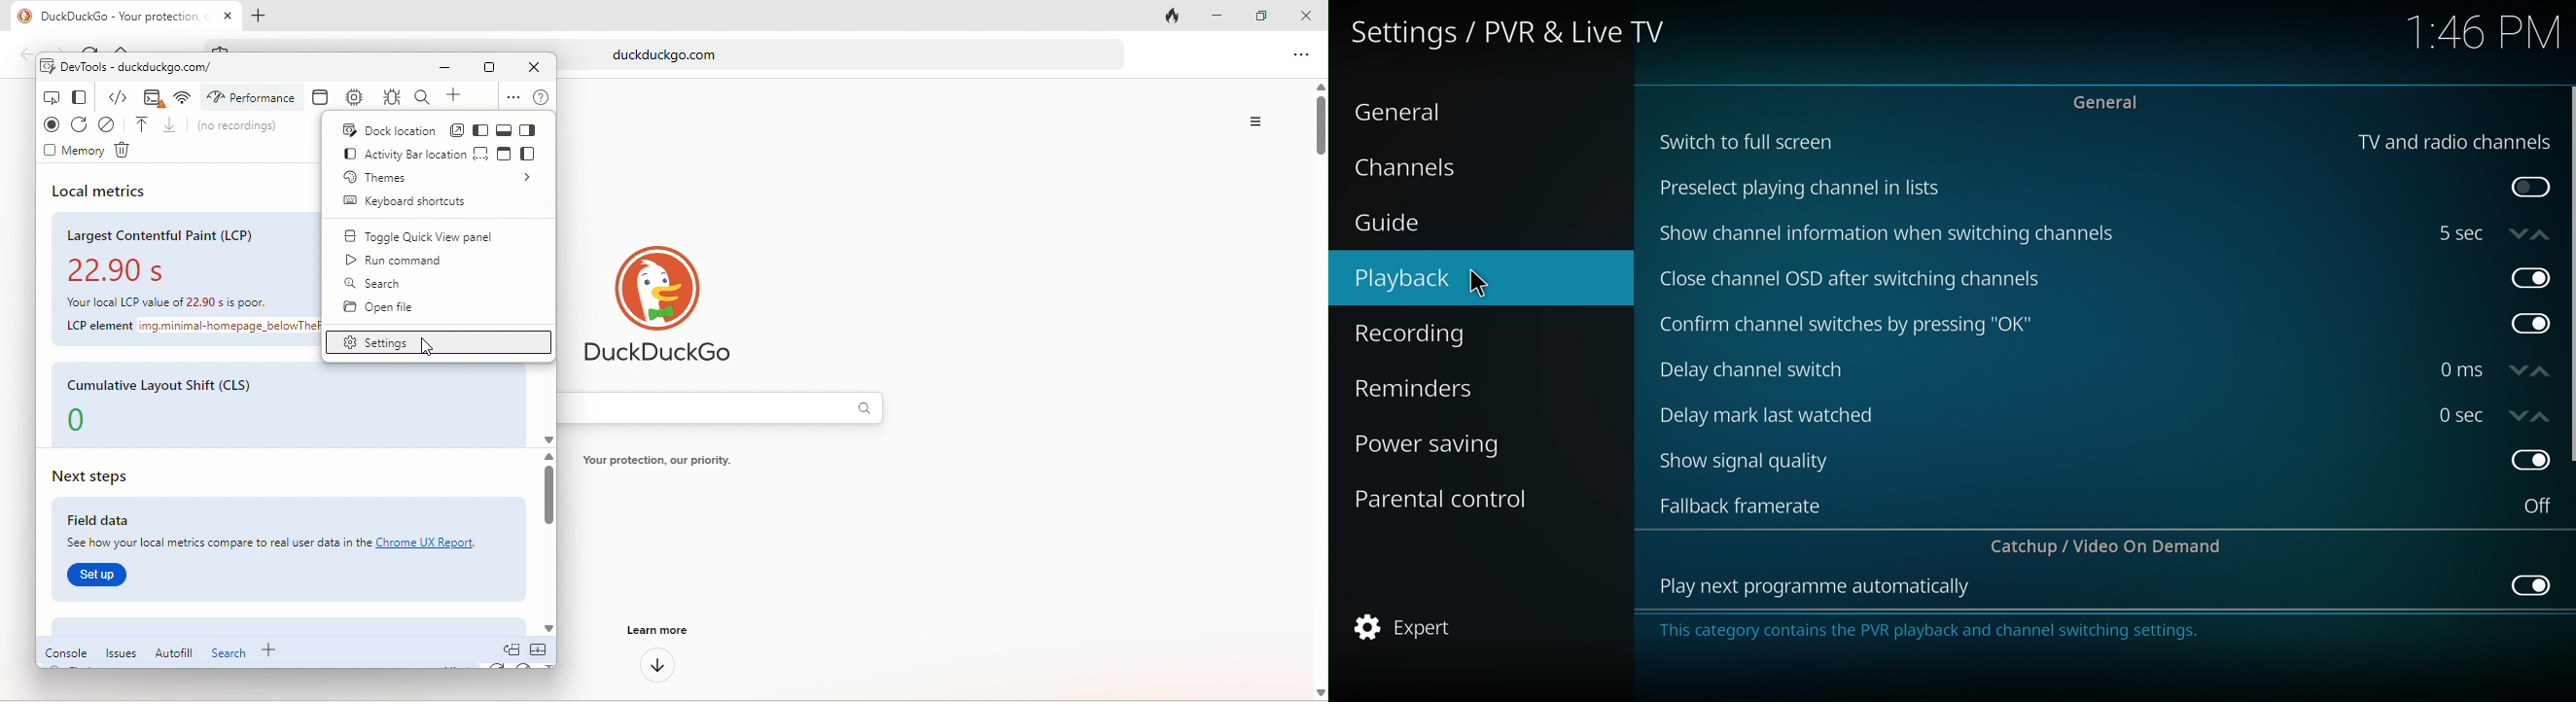 The image size is (2576, 728). Describe the element at coordinates (2571, 274) in the screenshot. I see `scroll bar` at that location.